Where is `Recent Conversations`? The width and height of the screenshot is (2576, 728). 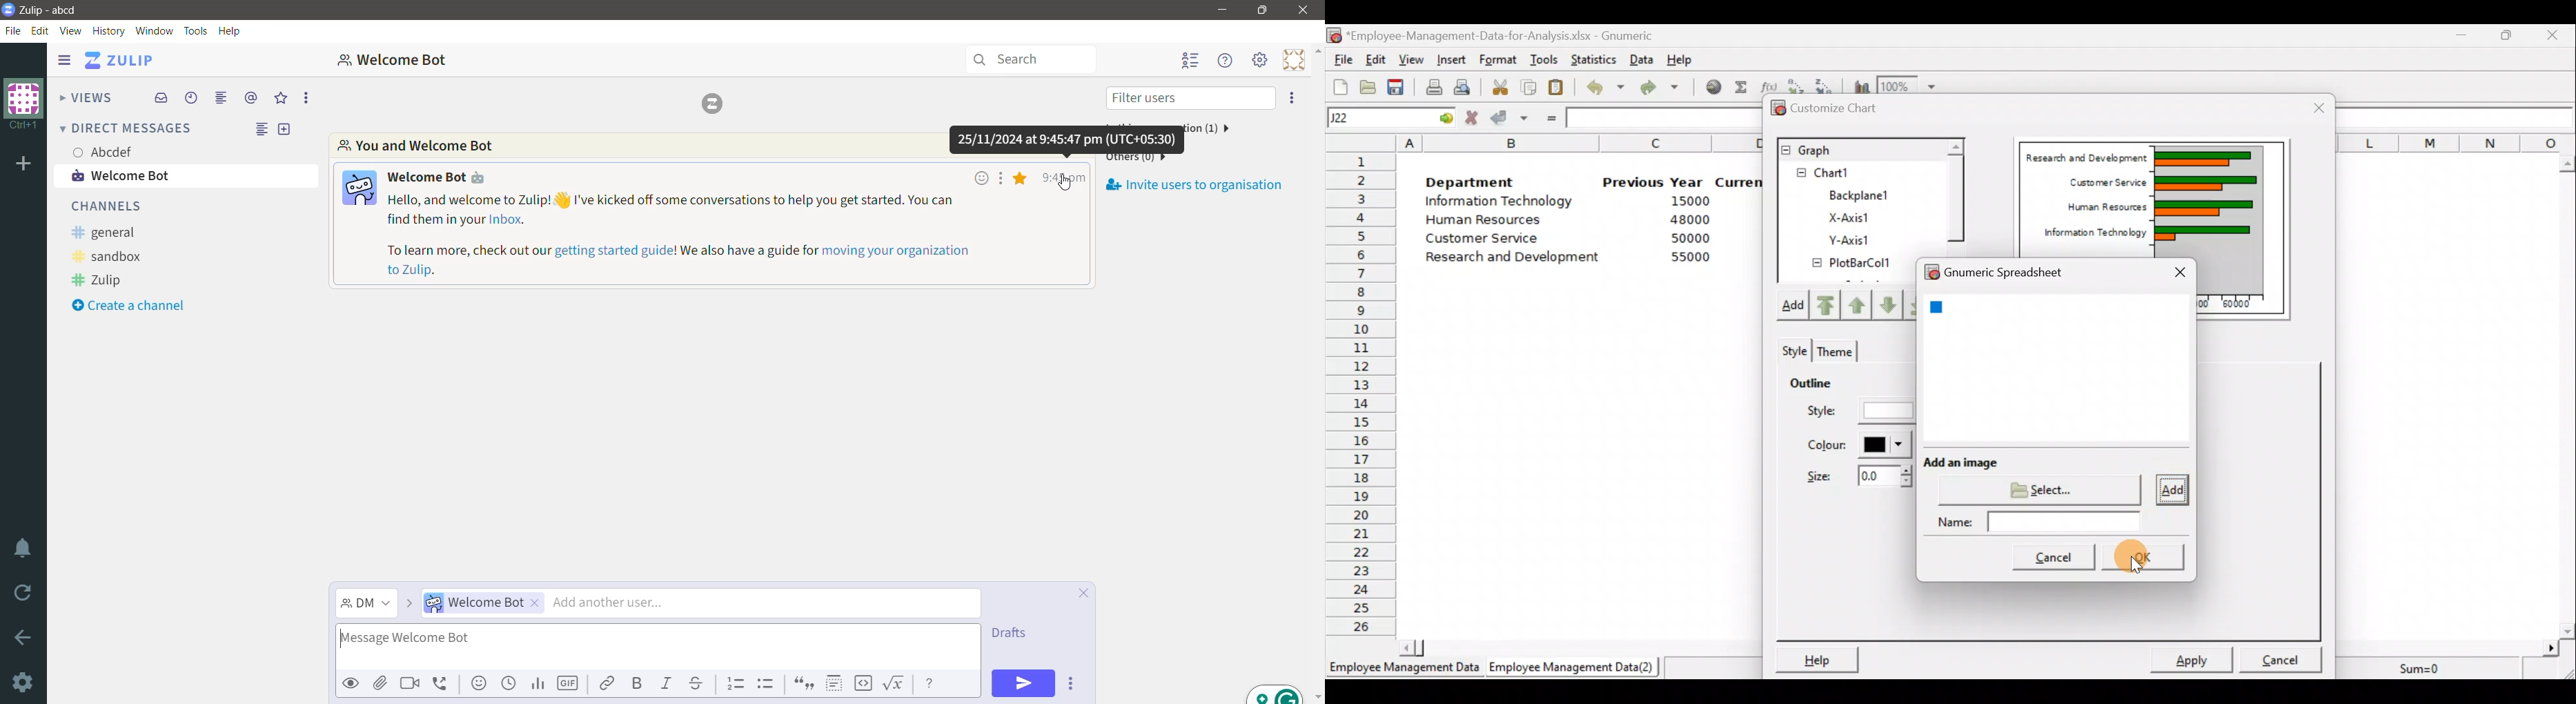 Recent Conversations is located at coordinates (192, 97).